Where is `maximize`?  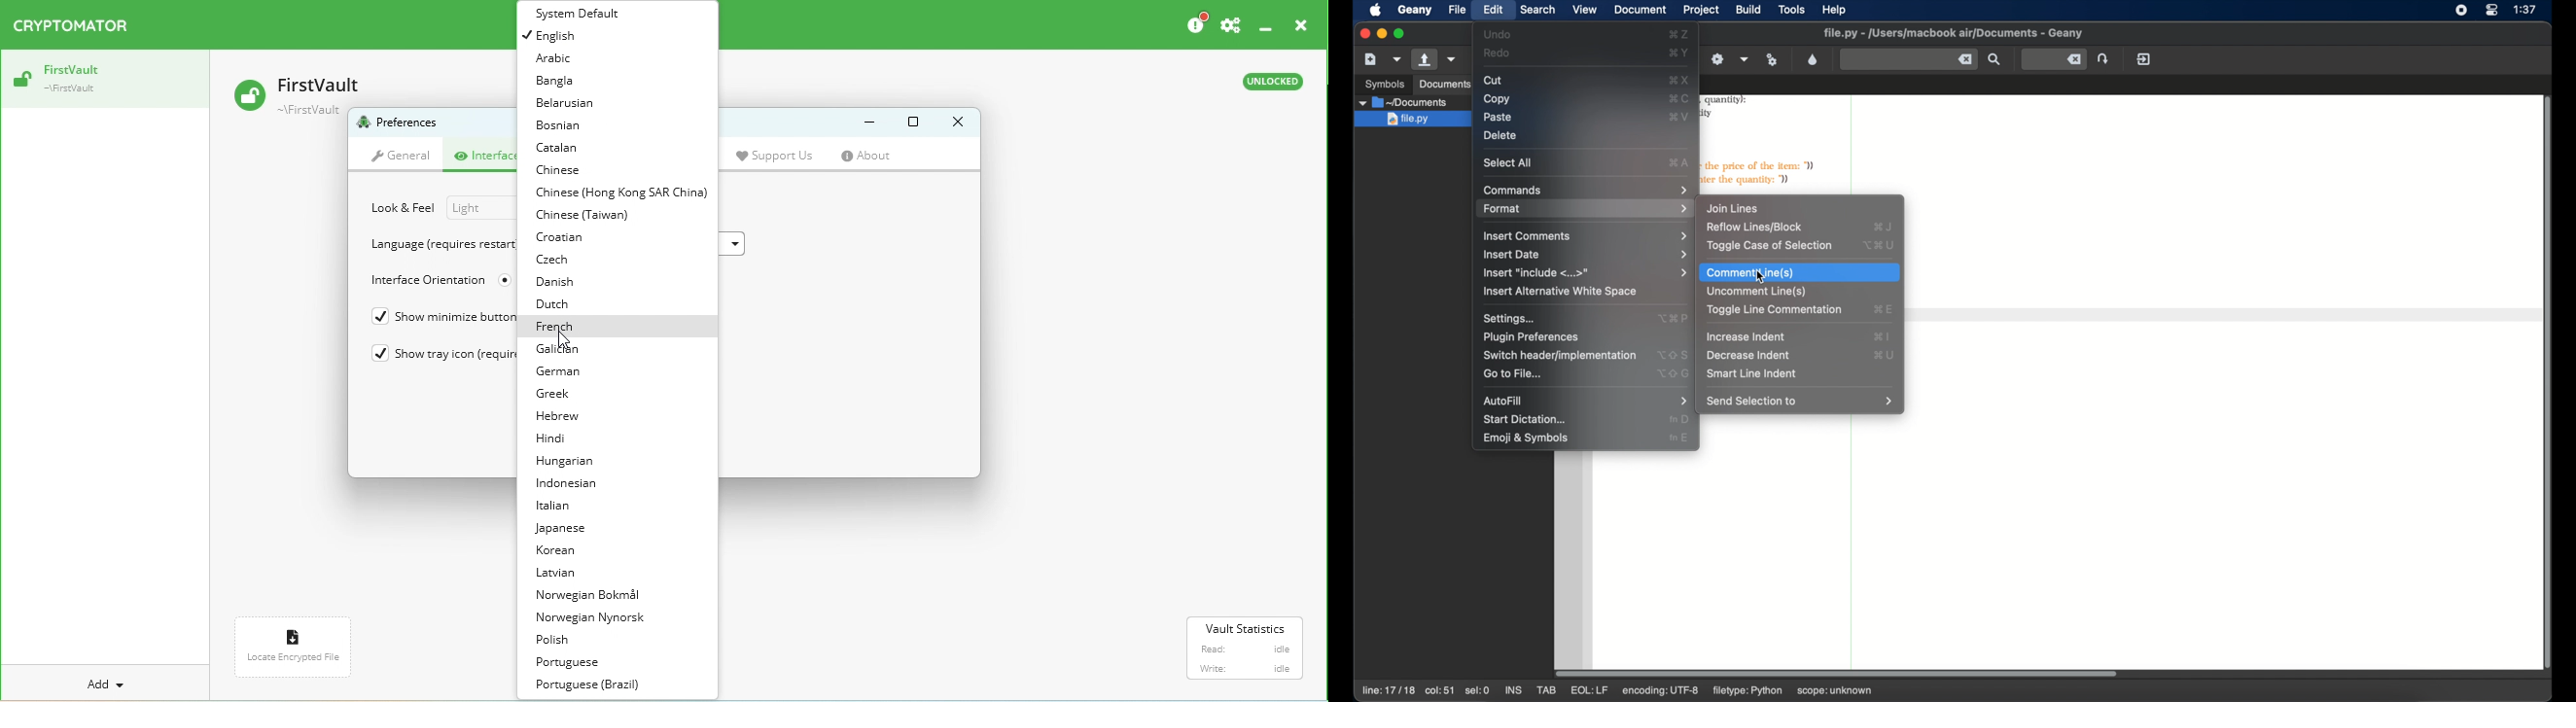
maximize is located at coordinates (1401, 34).